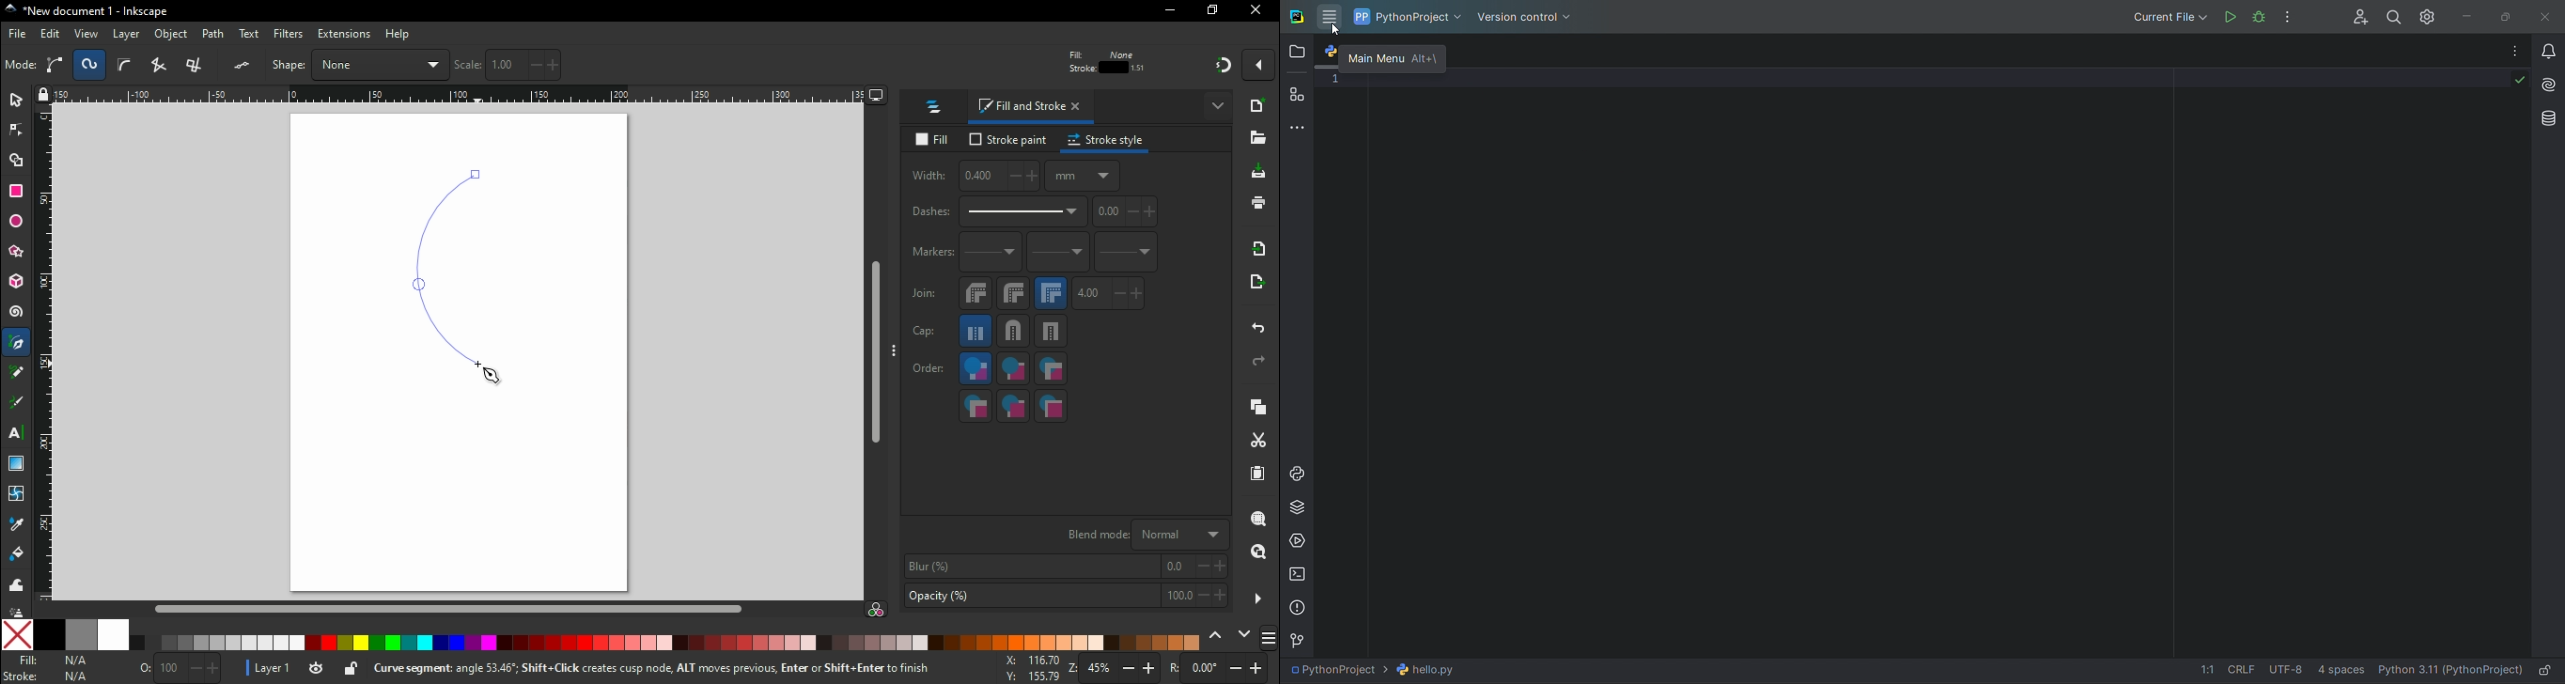  I want to click on create a sequence of straight line segments, so click(162, 65).